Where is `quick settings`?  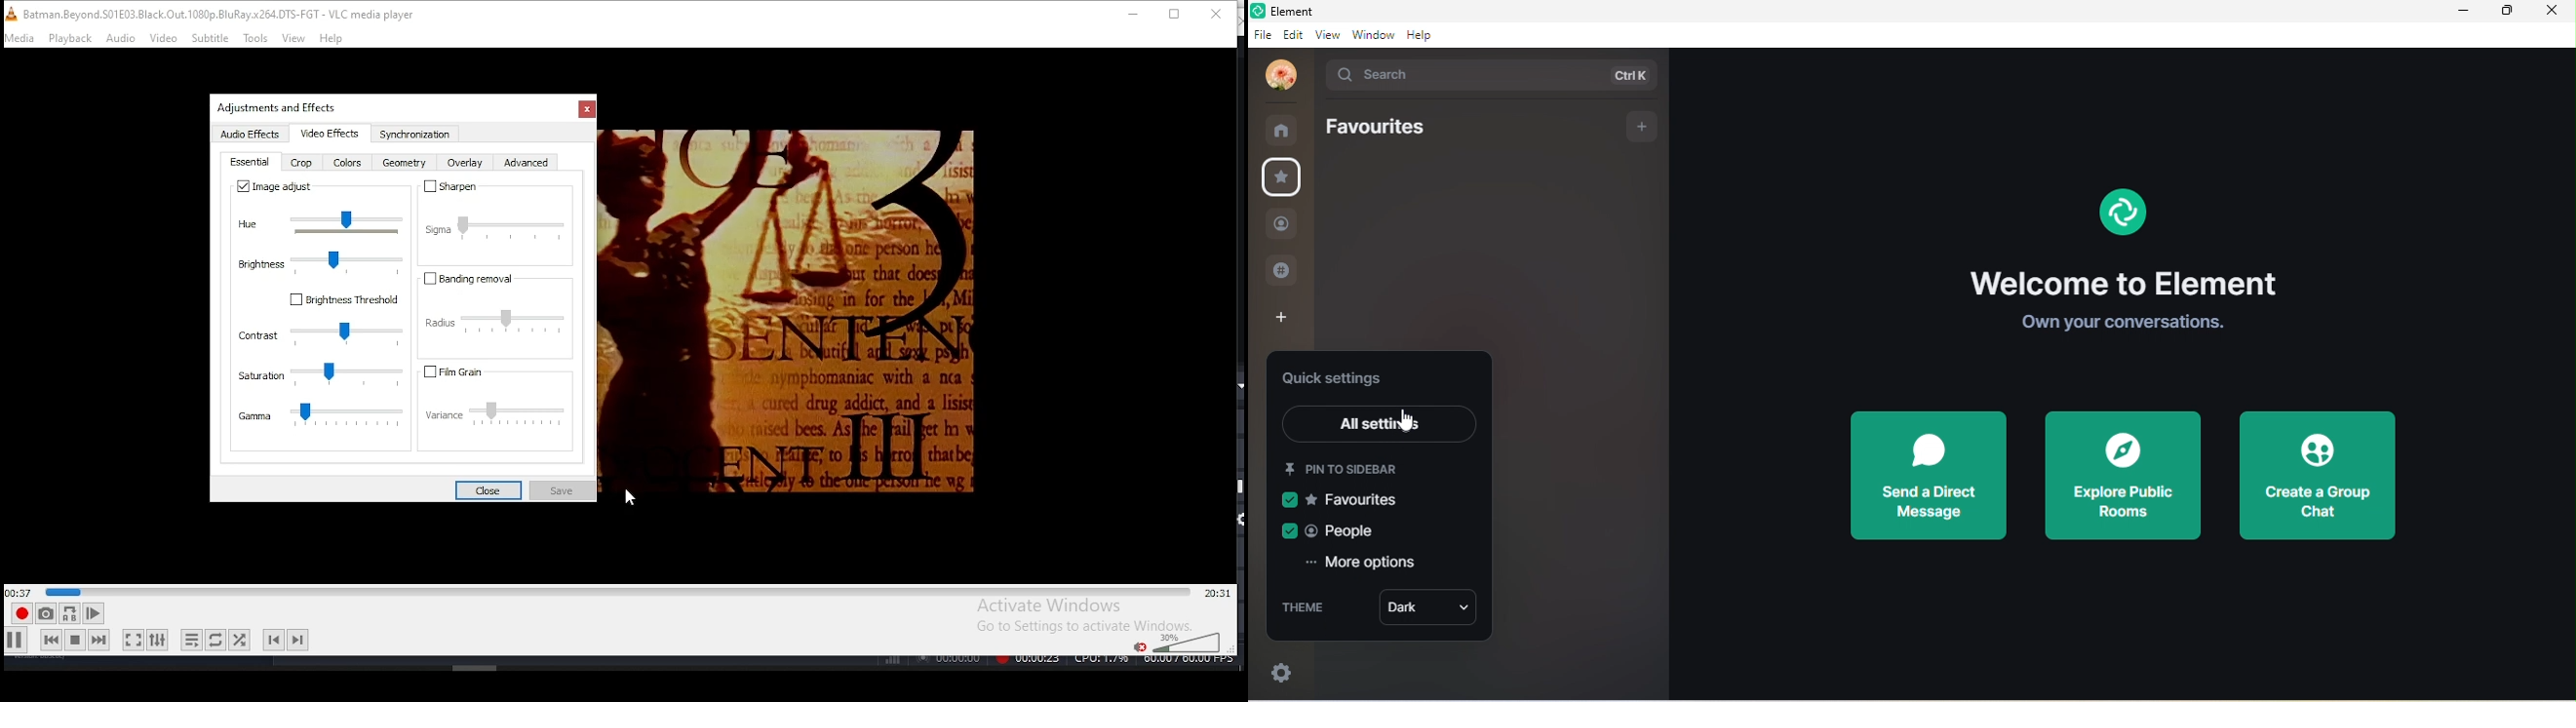 quick settings is located at coordinates (1336, 380).